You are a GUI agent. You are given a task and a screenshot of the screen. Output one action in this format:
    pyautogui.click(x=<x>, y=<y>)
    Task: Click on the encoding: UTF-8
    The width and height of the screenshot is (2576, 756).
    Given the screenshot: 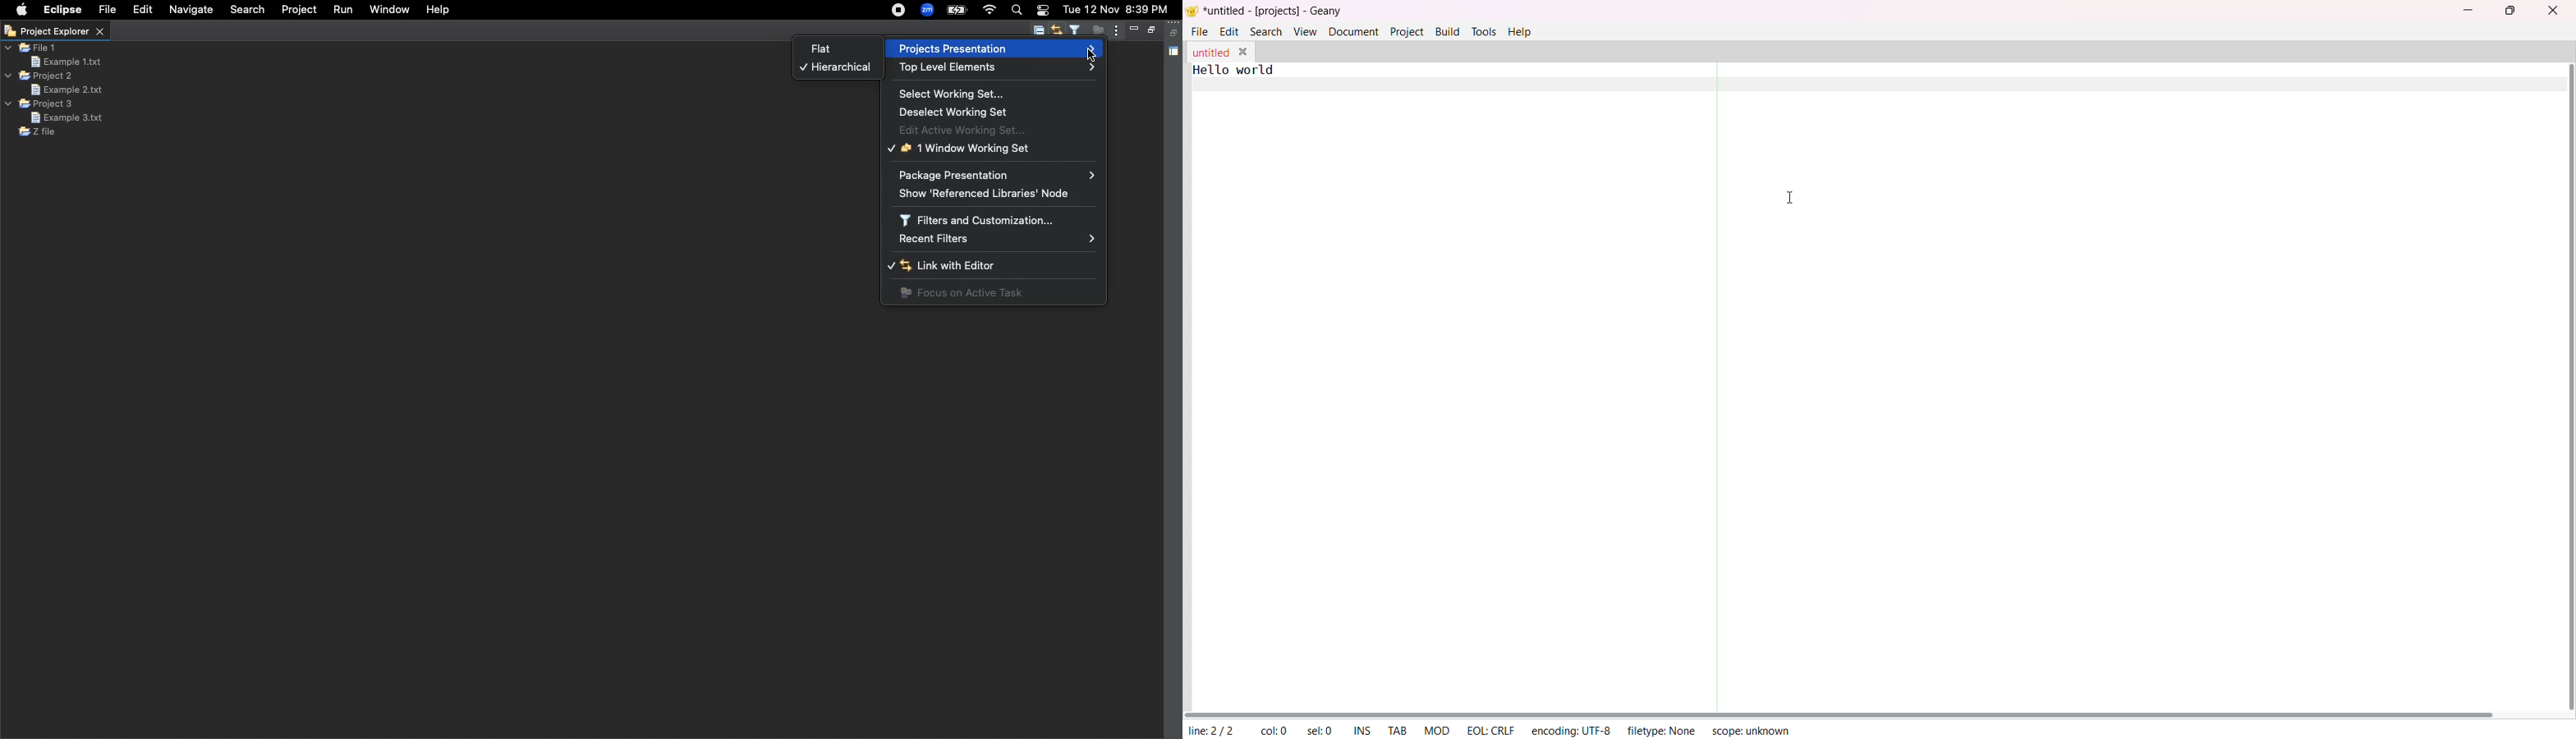 What is the action you would take?
    pyautogui.click(x=1570, y=730)
    